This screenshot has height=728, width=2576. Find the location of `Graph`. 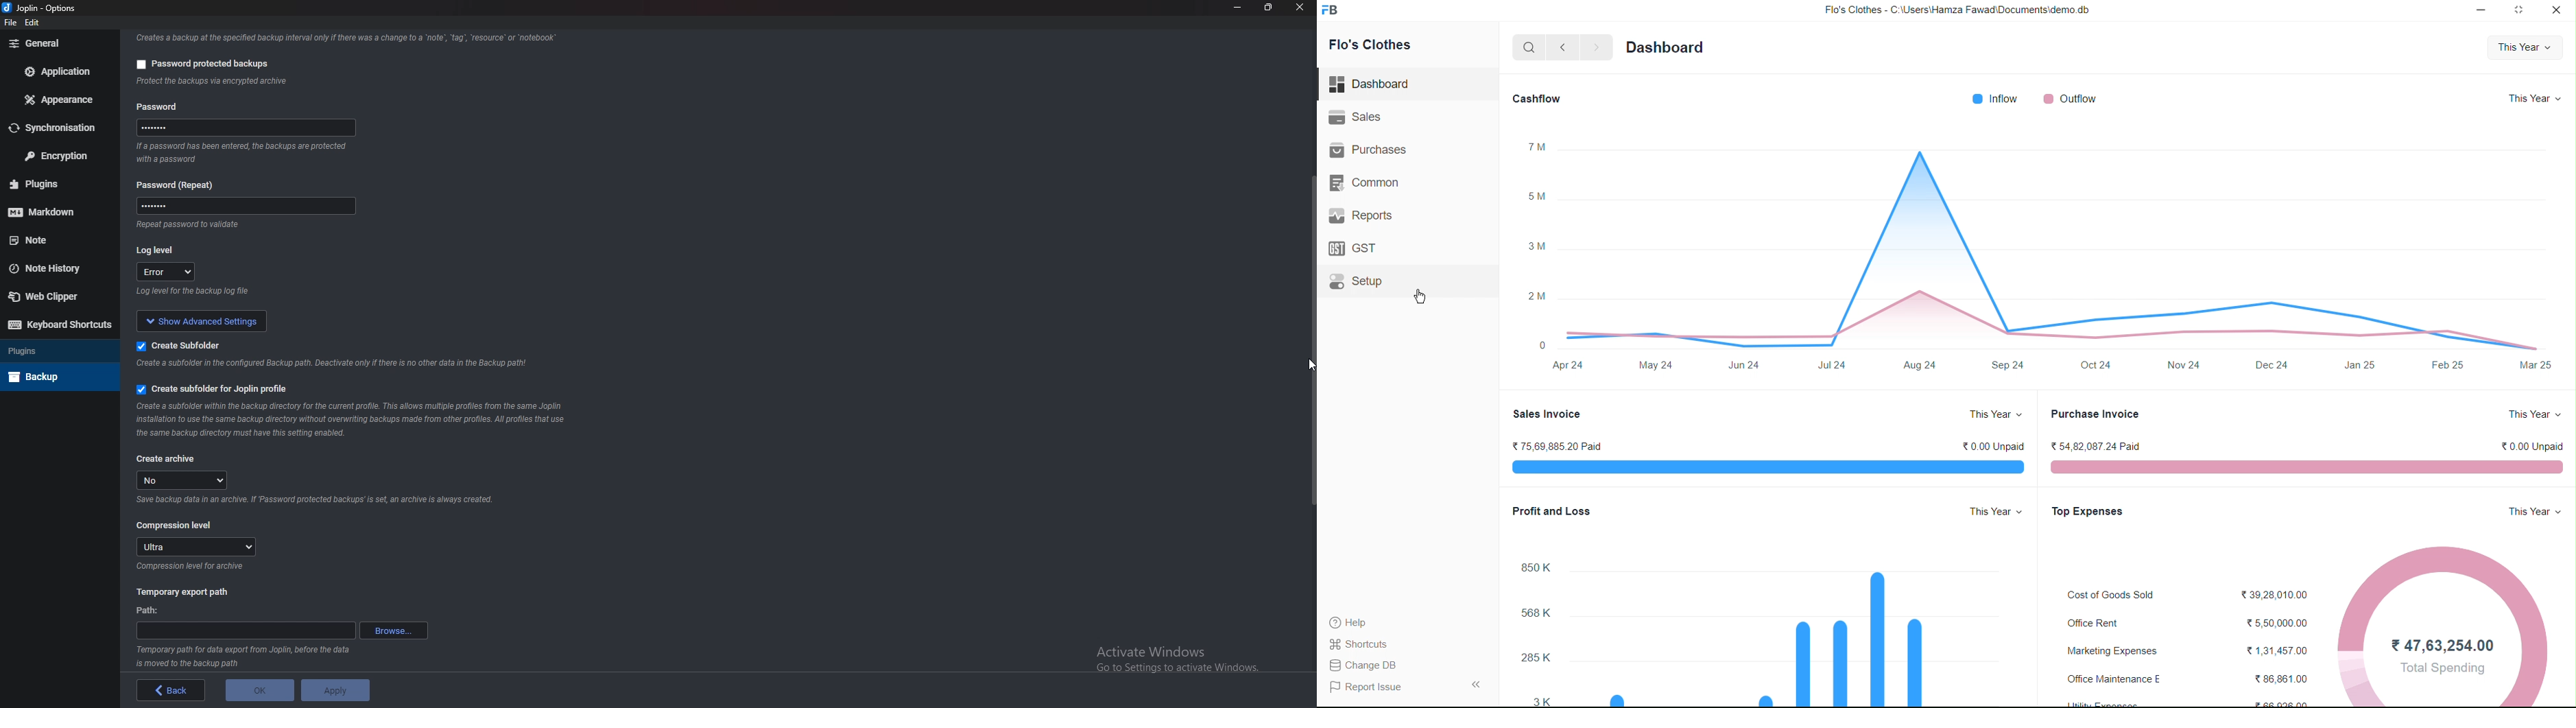

Graph is located at coordinates (1765, 637).